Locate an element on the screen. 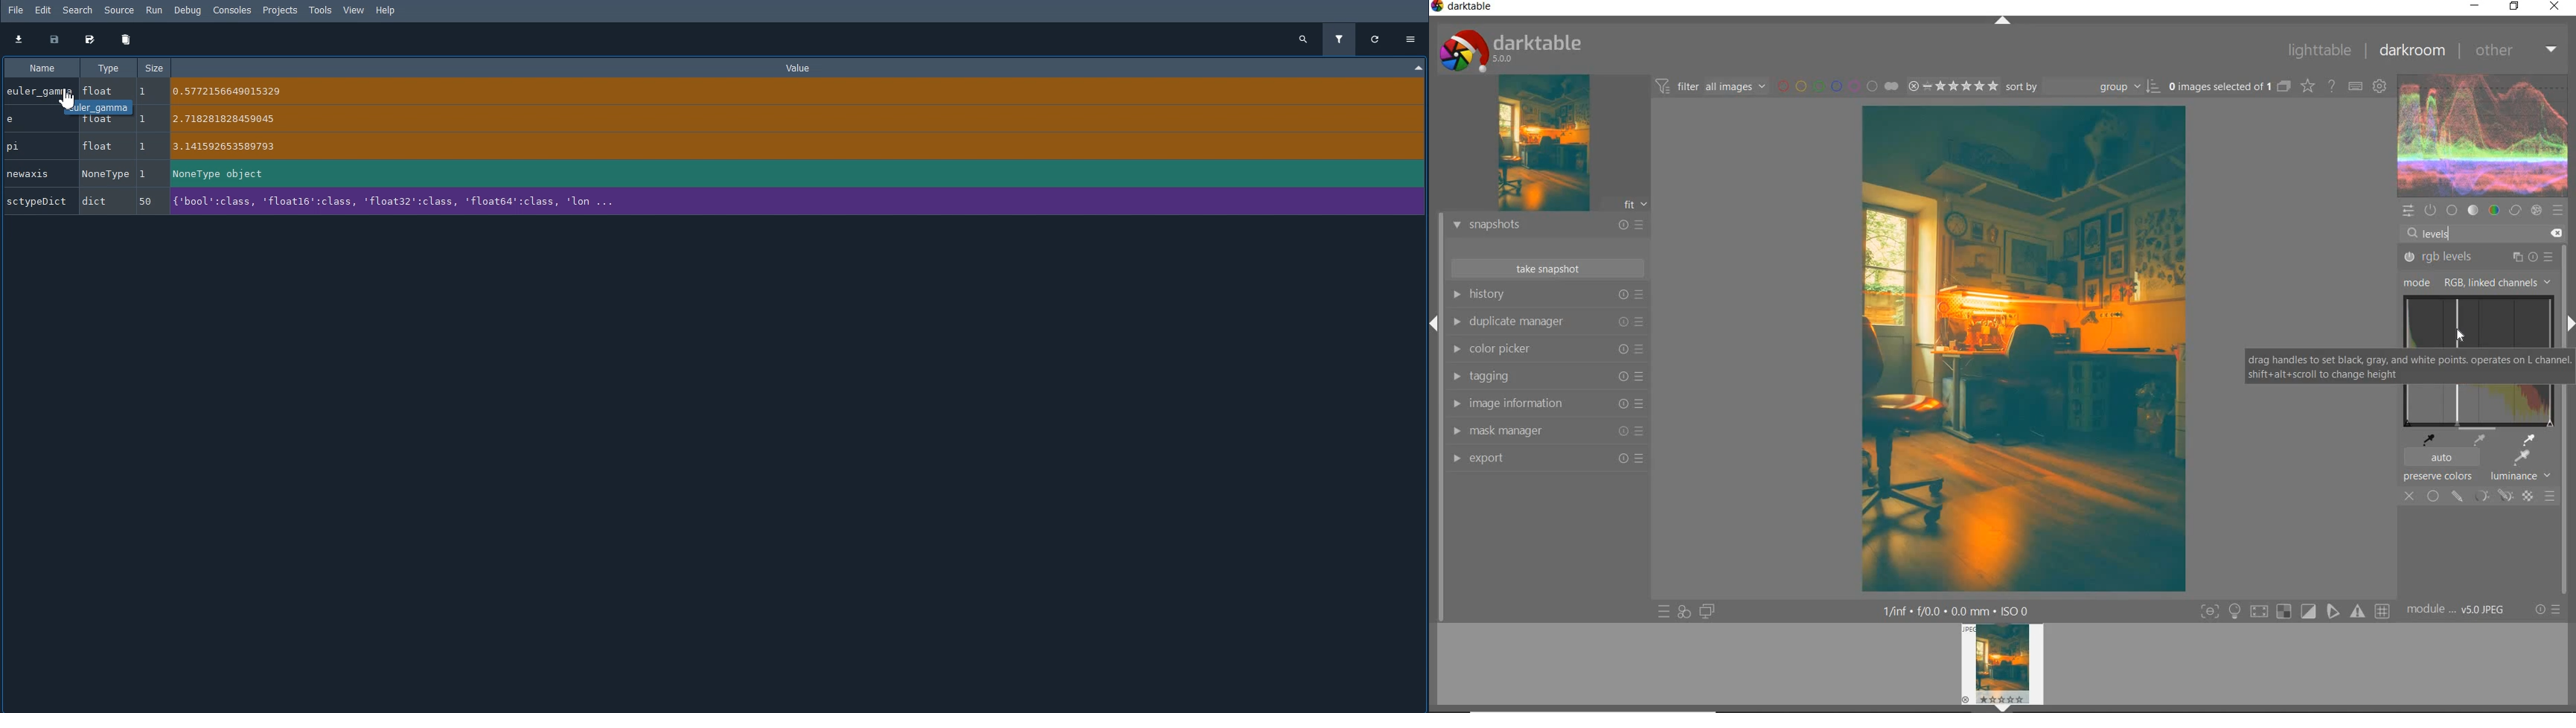 The height and width of the screenshot is (728, 2576). color picker is located at coordinates (1545, 348).